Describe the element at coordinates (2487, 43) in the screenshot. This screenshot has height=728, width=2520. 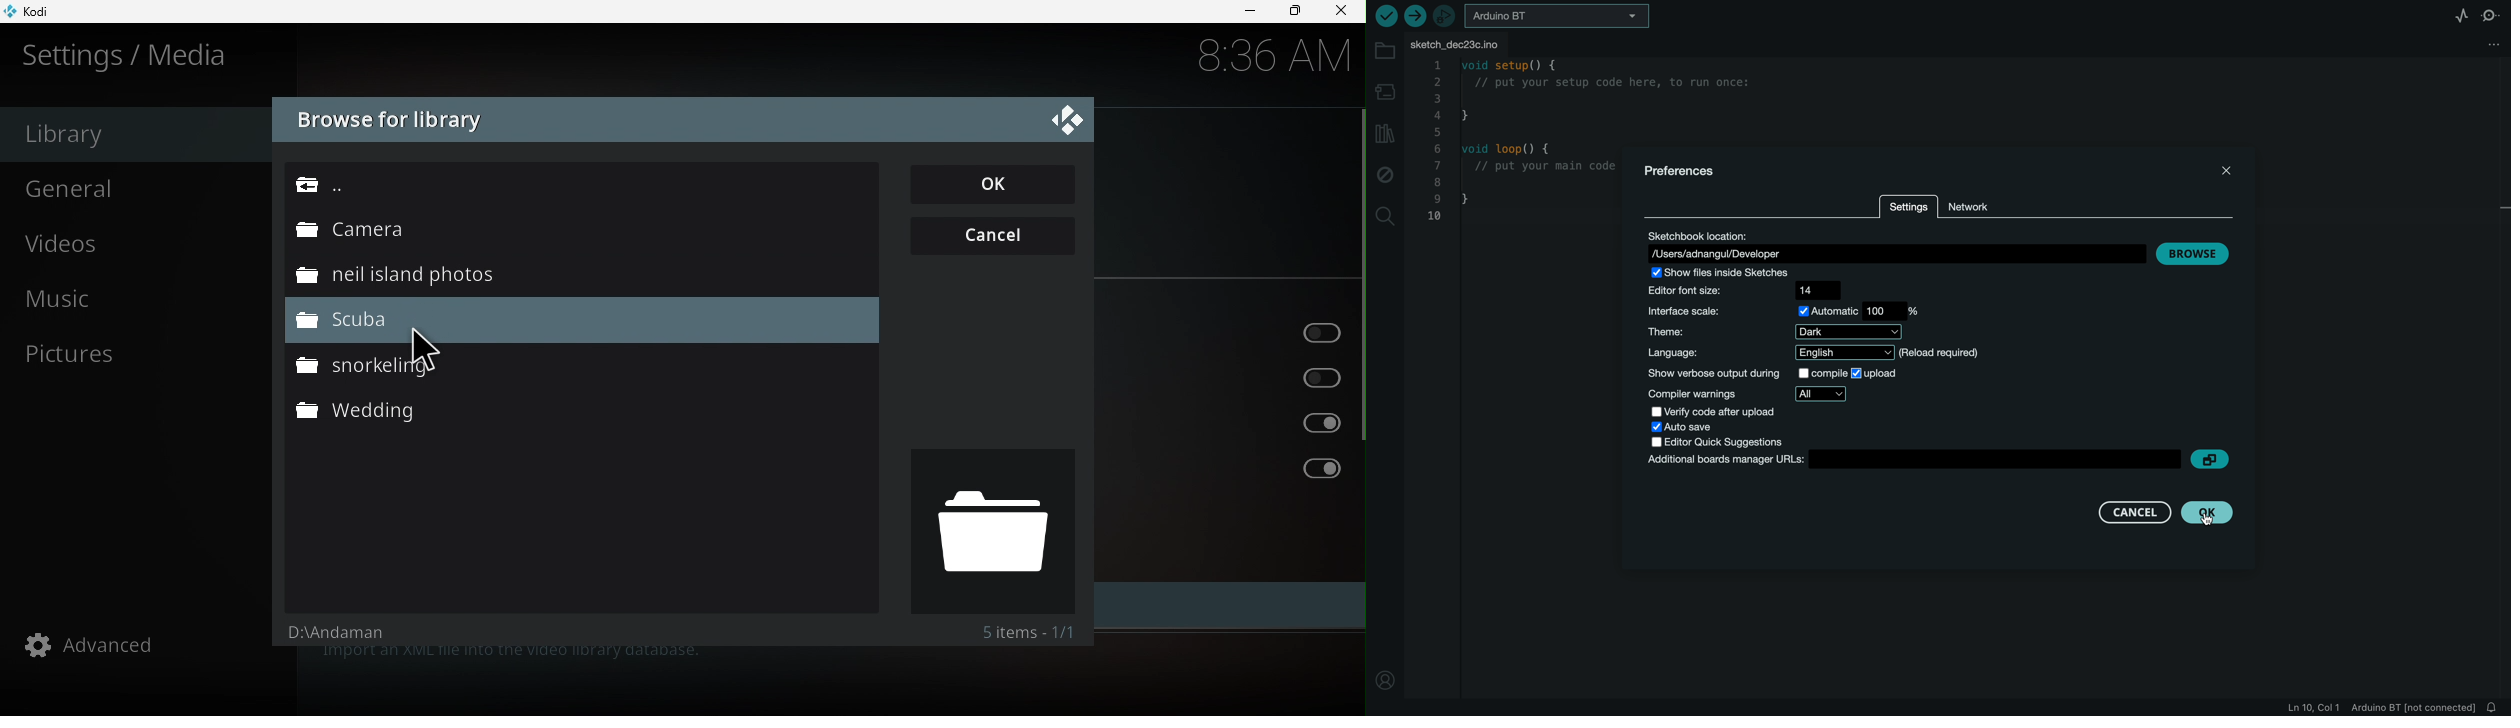
I see `file settings` at that location.